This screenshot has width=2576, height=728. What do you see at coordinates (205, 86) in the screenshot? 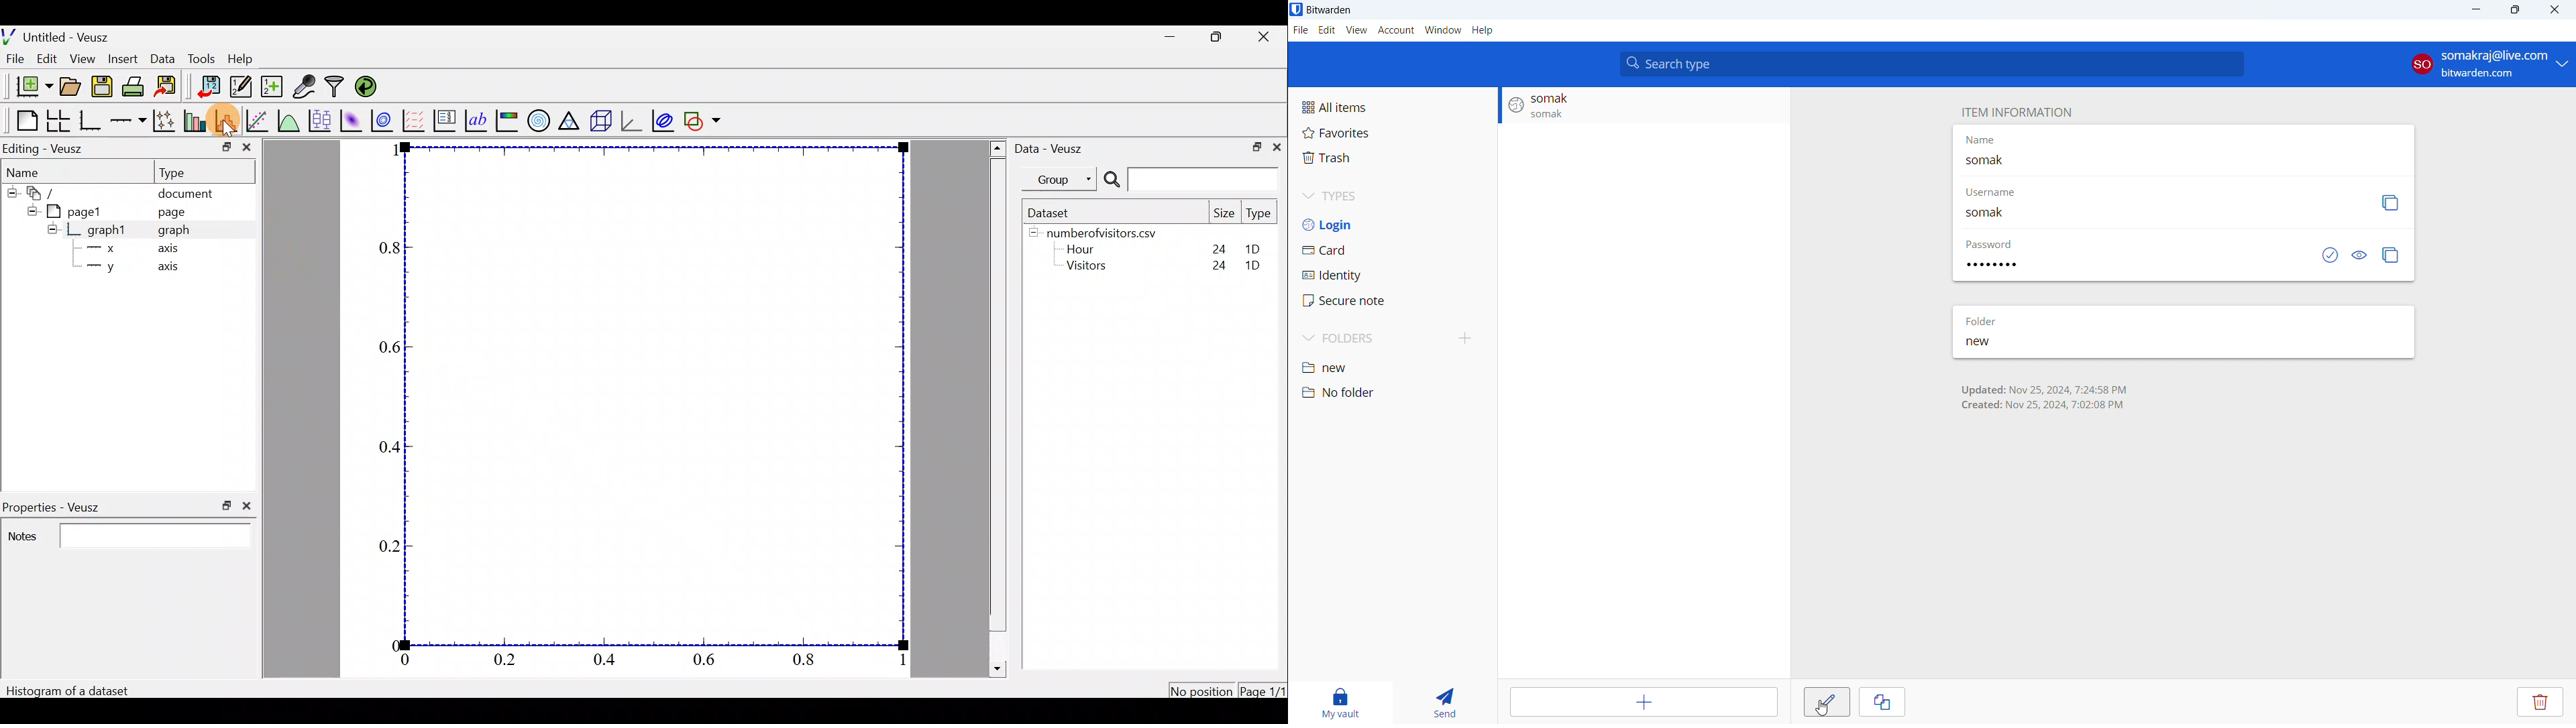
I see `import data into Veusz` at bounding box center [205, 86].